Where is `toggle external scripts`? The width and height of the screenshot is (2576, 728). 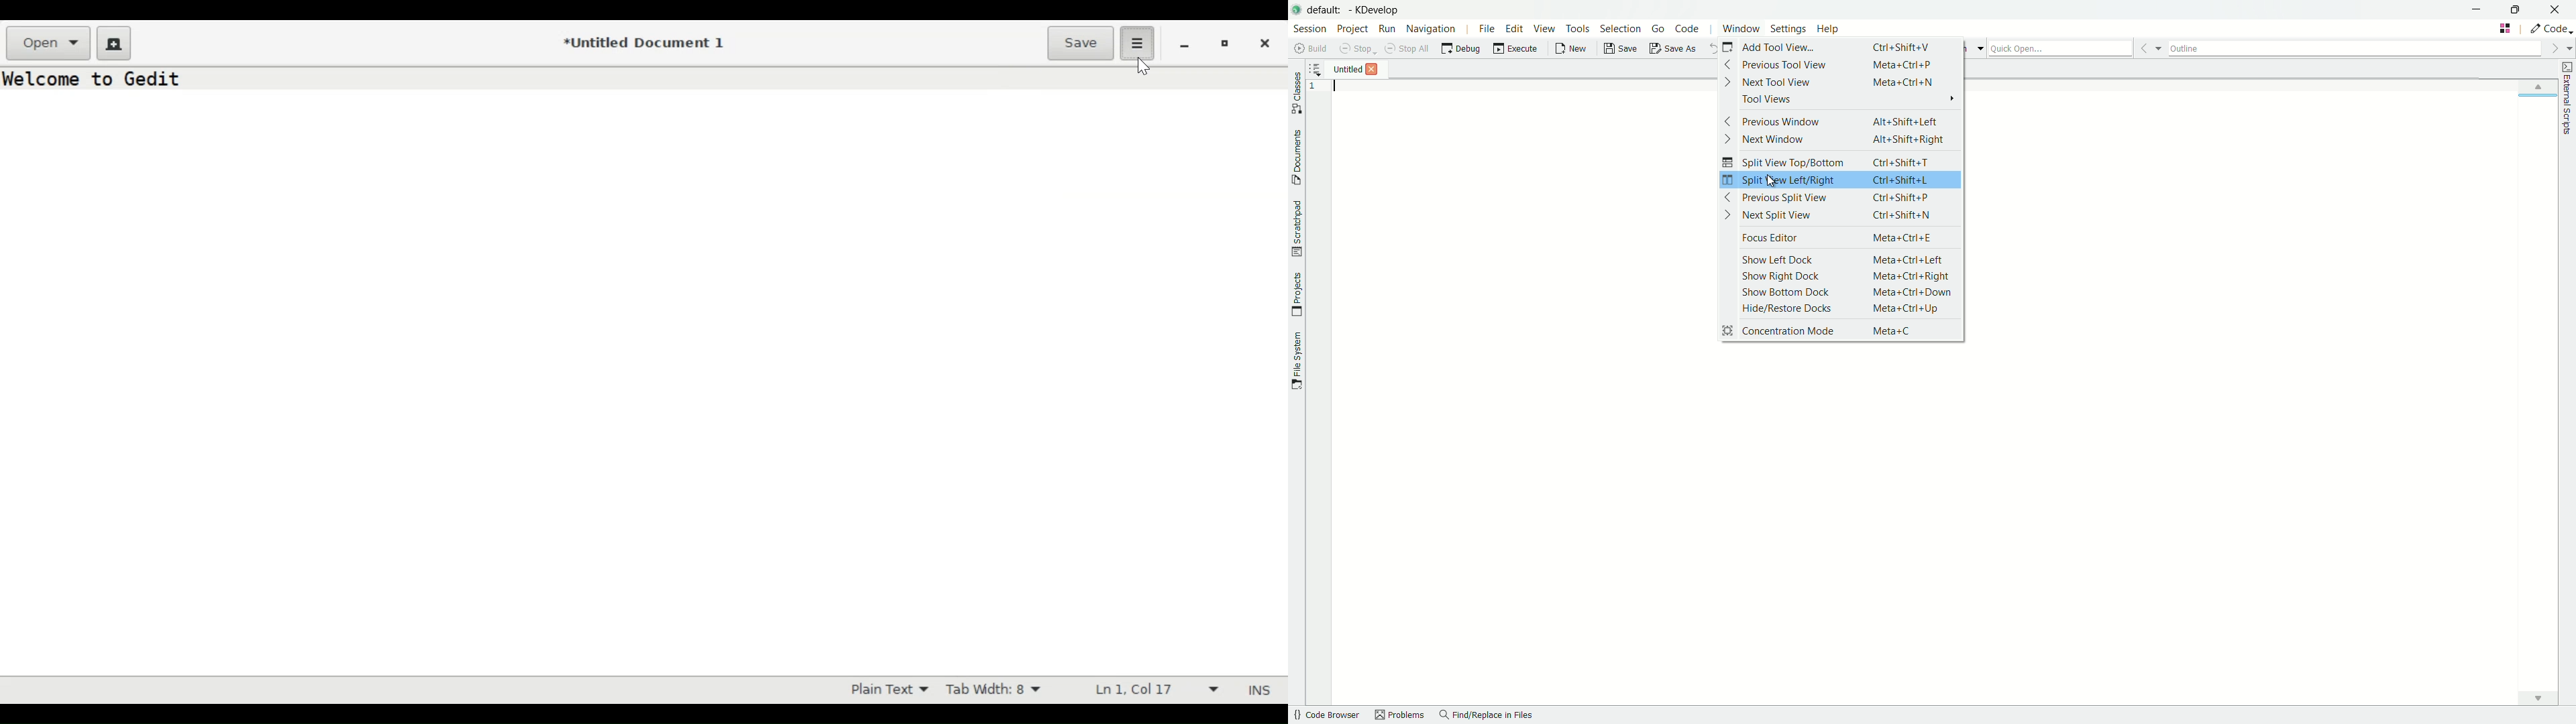 toggle external scripts is located at coordinates (2568, 97).